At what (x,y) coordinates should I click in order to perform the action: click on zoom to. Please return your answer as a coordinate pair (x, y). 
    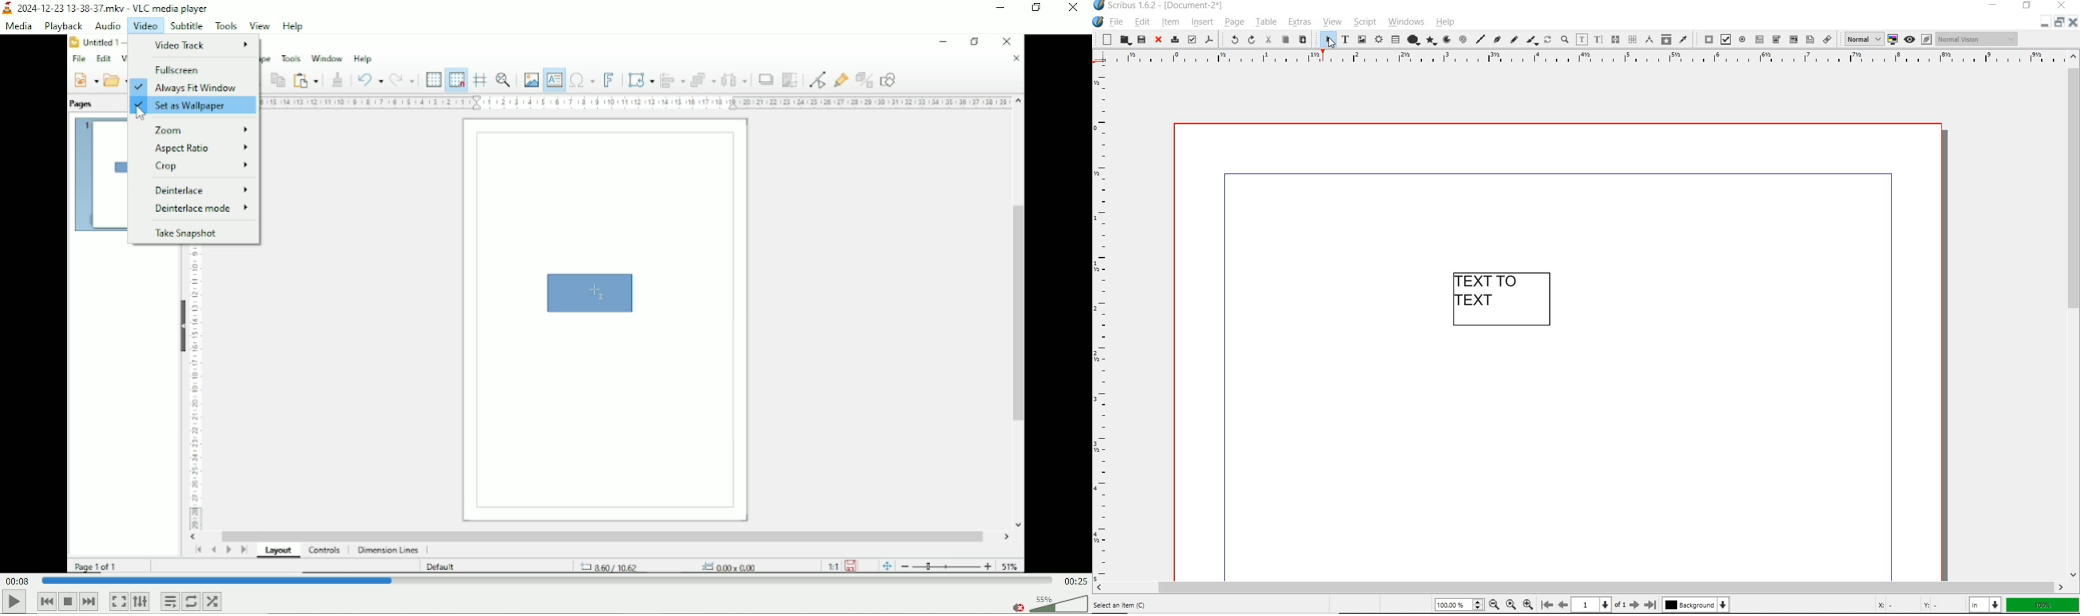
    Looking at the image, I should click on (1513, 605).